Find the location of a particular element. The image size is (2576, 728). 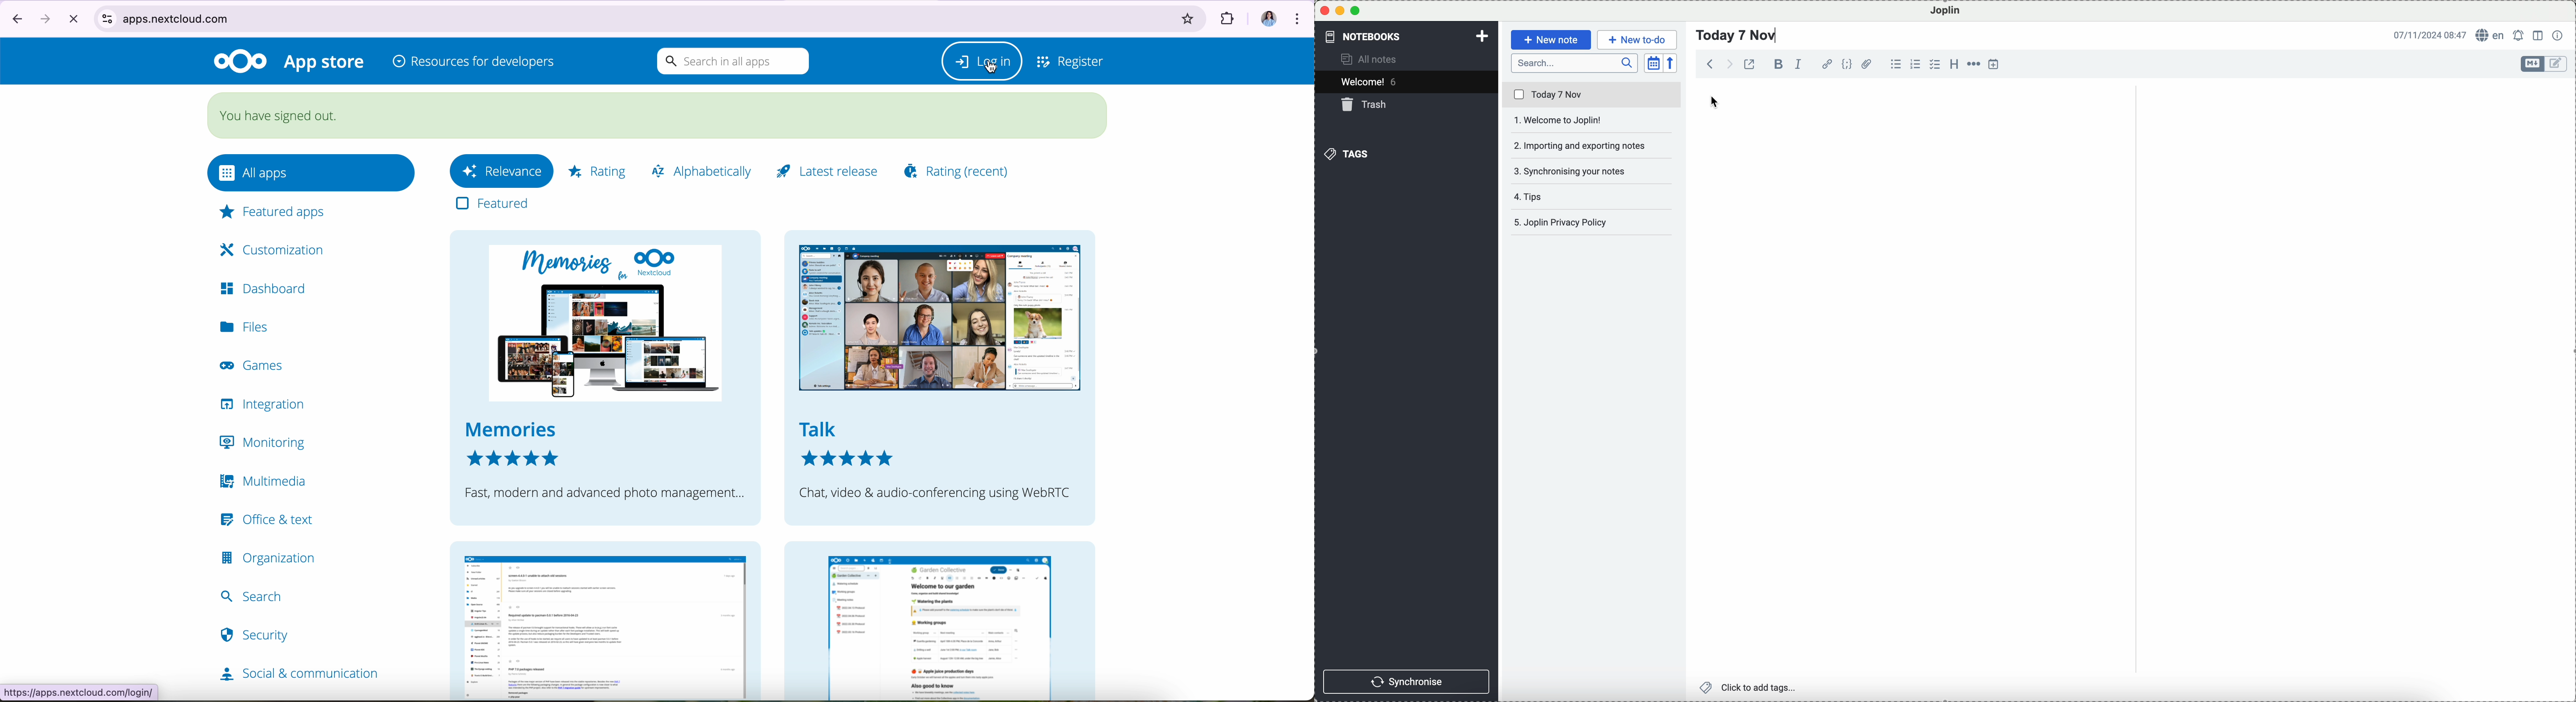

apps.nextcloud.com is located at coordinates (623, 17).